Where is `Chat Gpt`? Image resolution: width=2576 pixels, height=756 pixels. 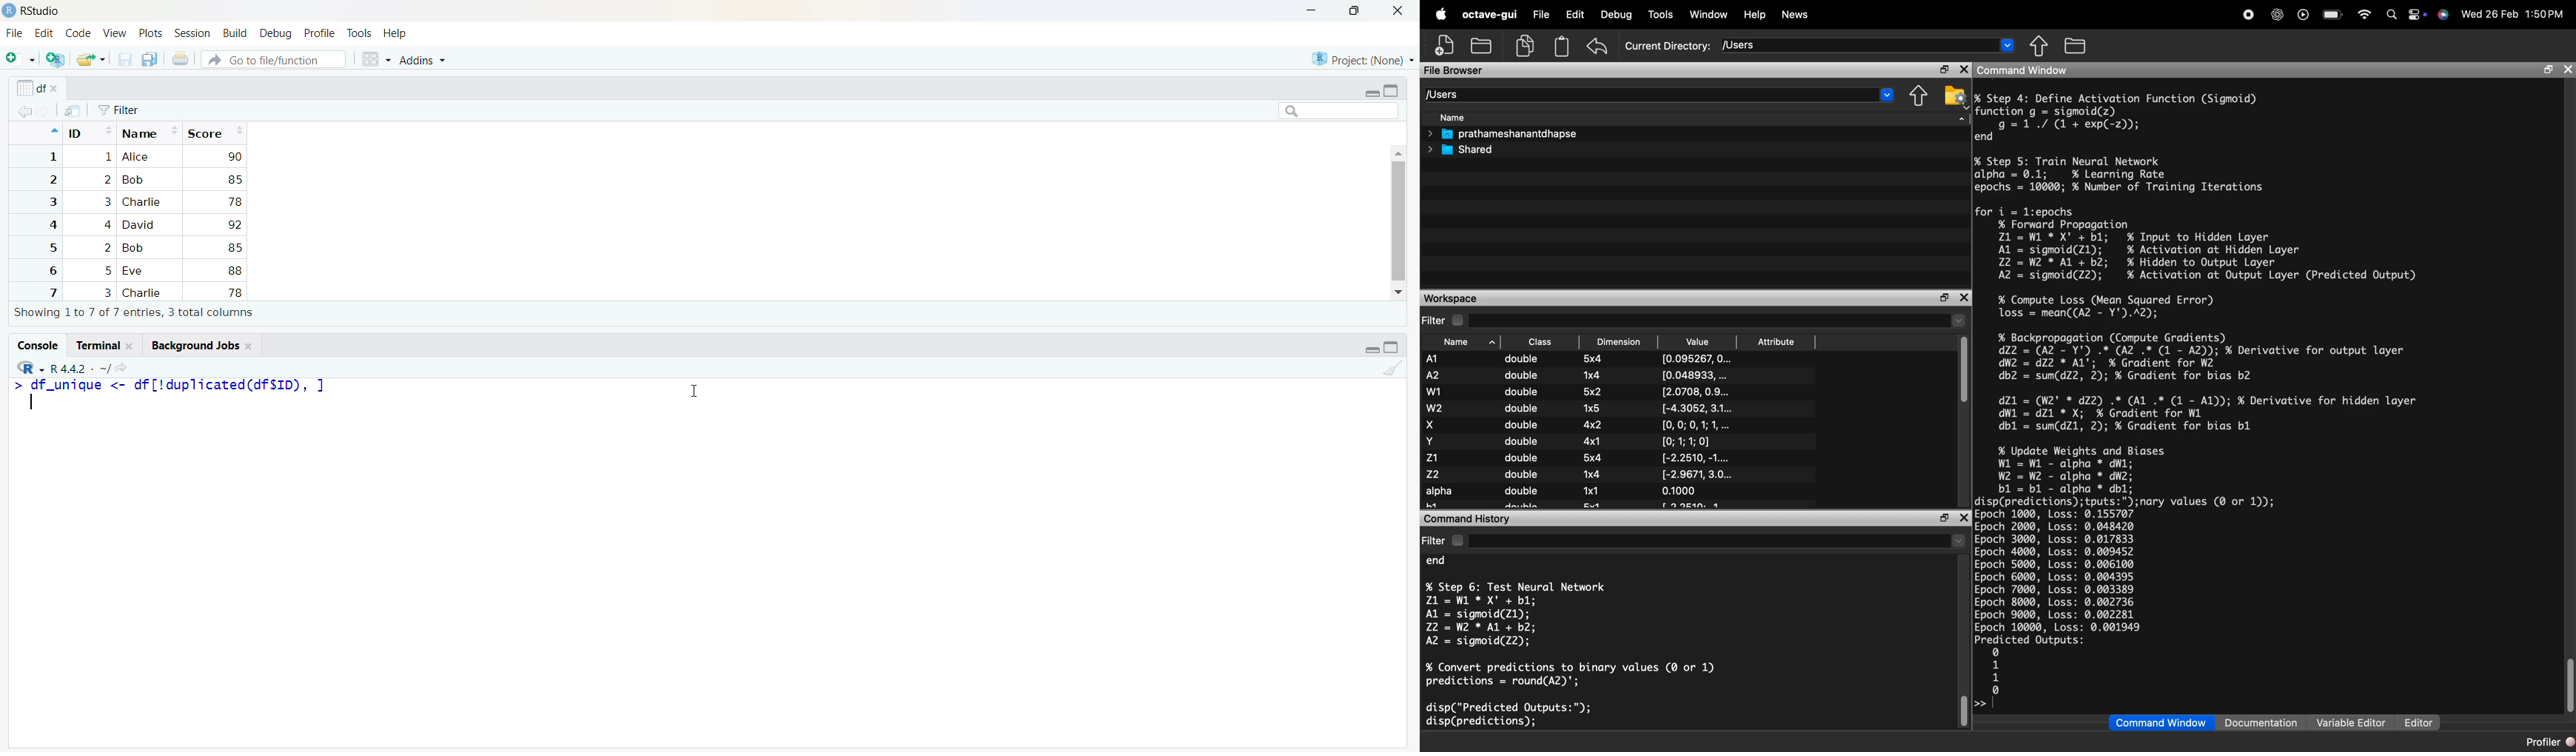 Chat Gpt is located at coordinates (2275, 16).